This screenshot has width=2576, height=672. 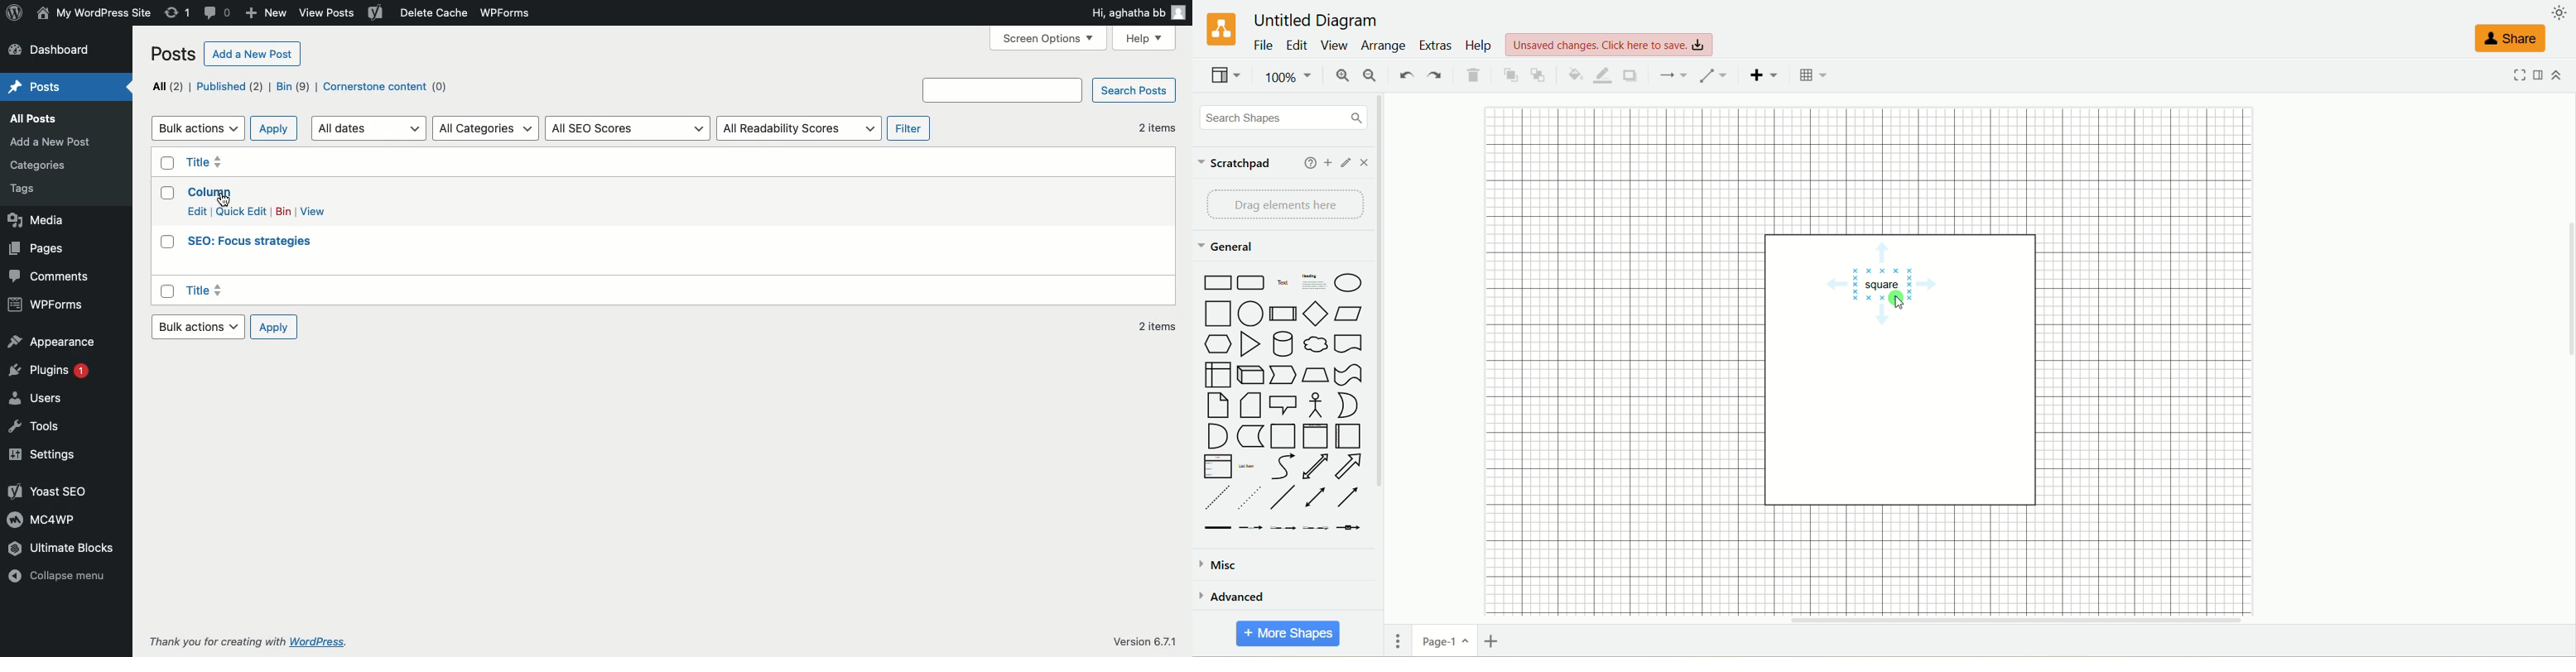 I want to click on edit, so click(x=1345, y=163).